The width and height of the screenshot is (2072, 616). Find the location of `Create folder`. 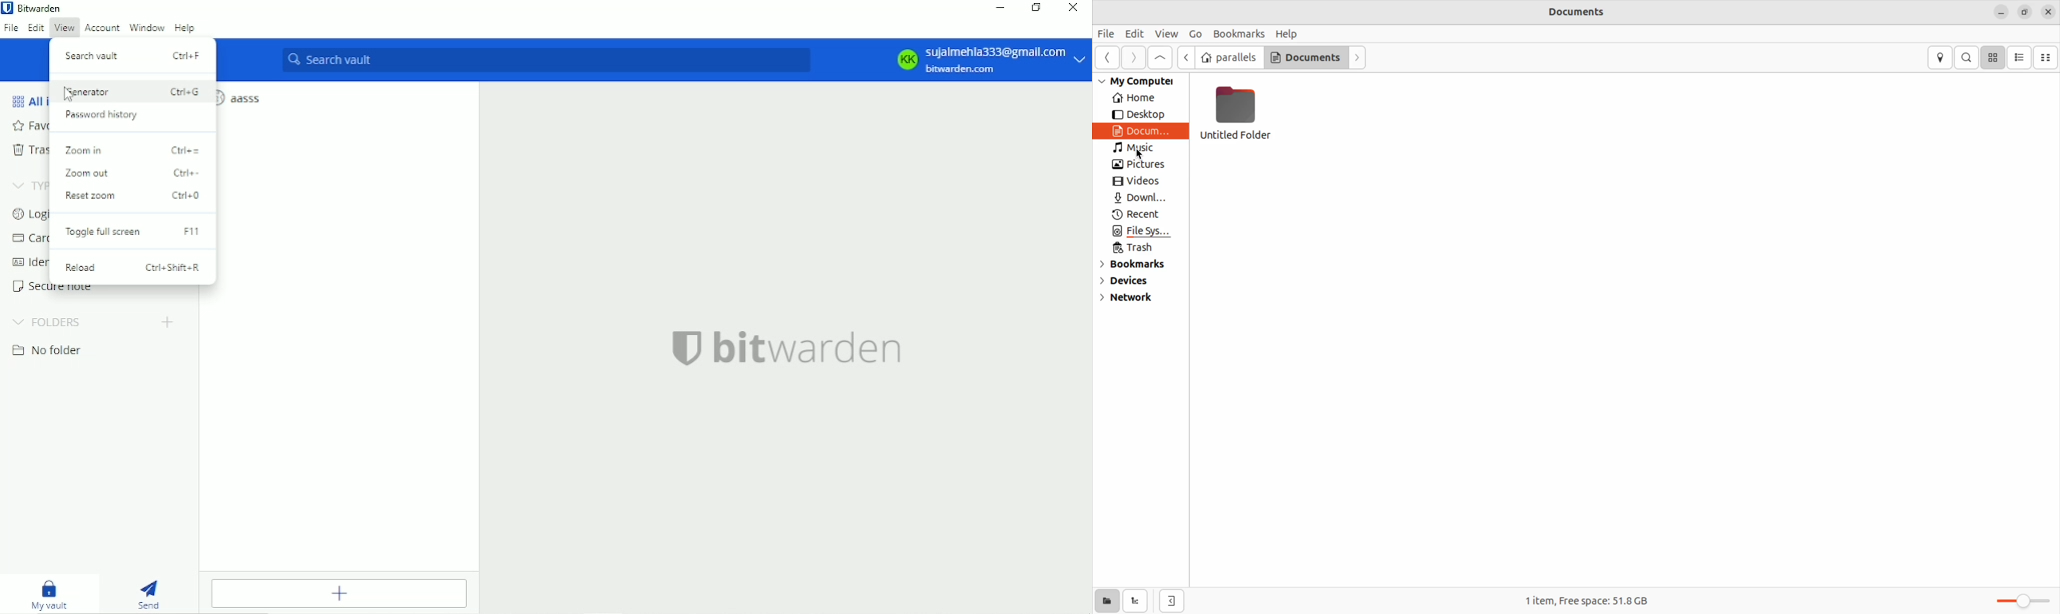

Create folder is located at coordinates (167, 324).